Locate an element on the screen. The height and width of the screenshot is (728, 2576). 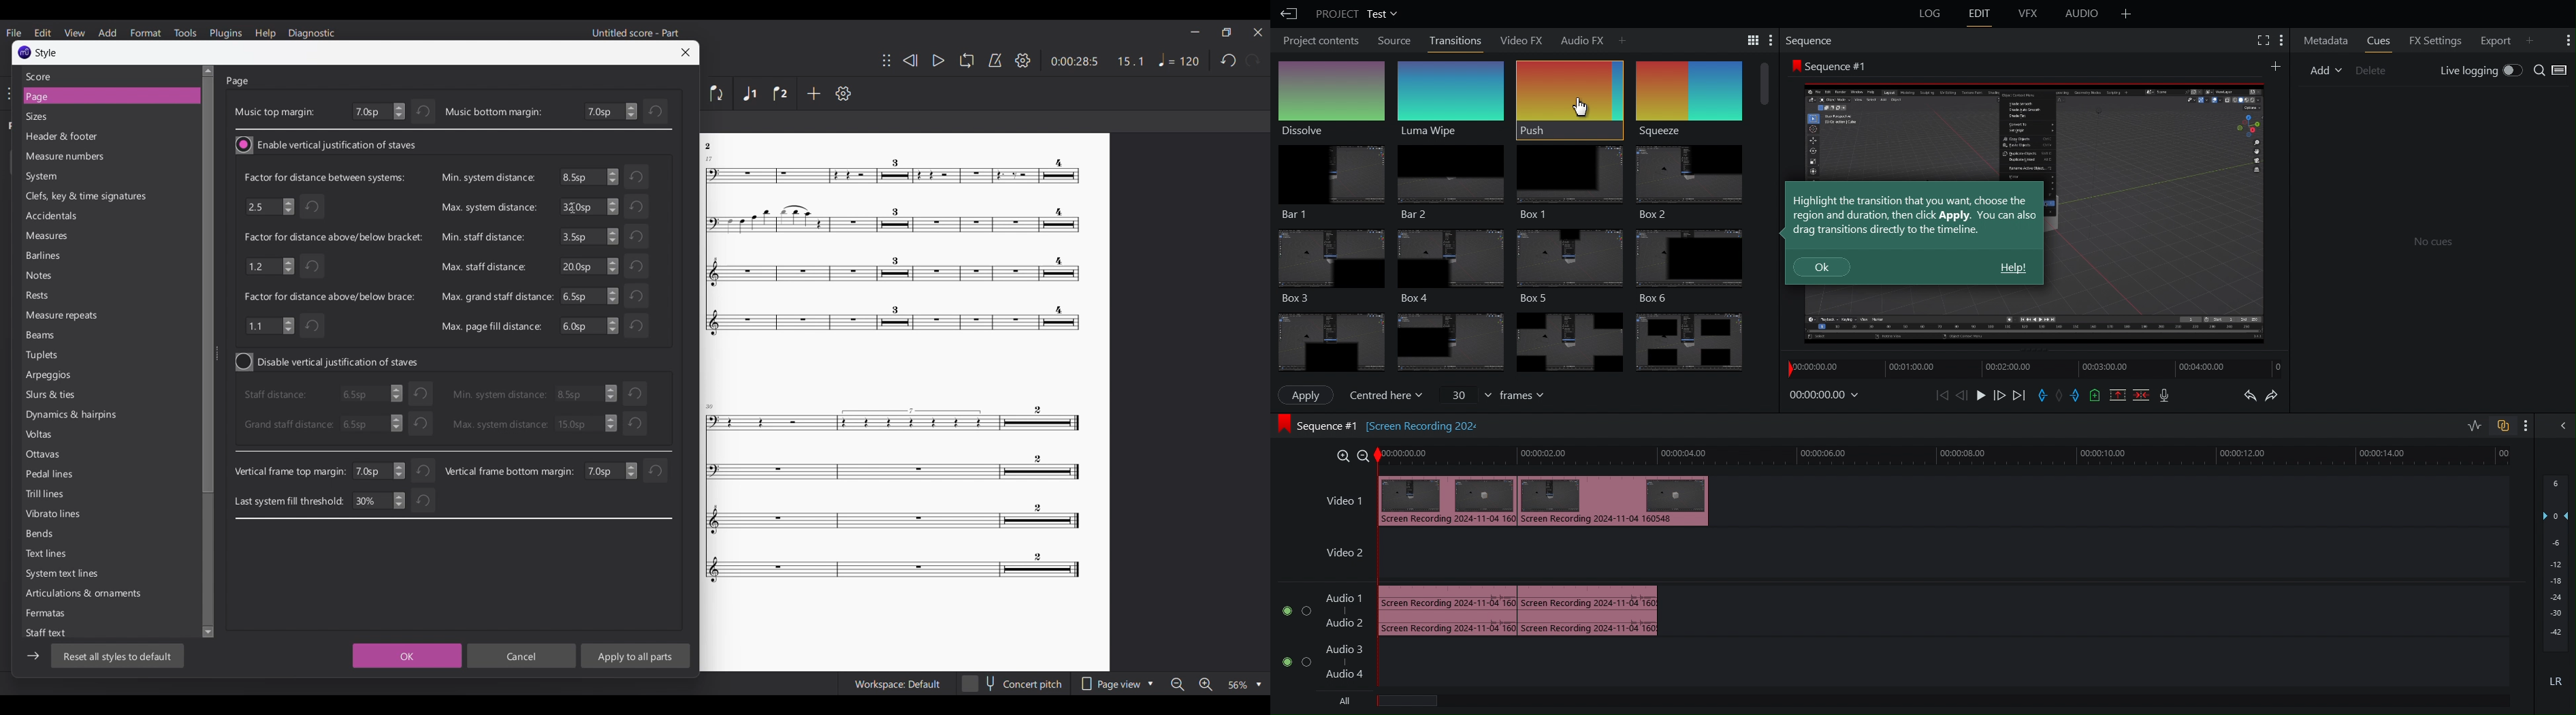
Video clip is located at coordinates (1545, 500).